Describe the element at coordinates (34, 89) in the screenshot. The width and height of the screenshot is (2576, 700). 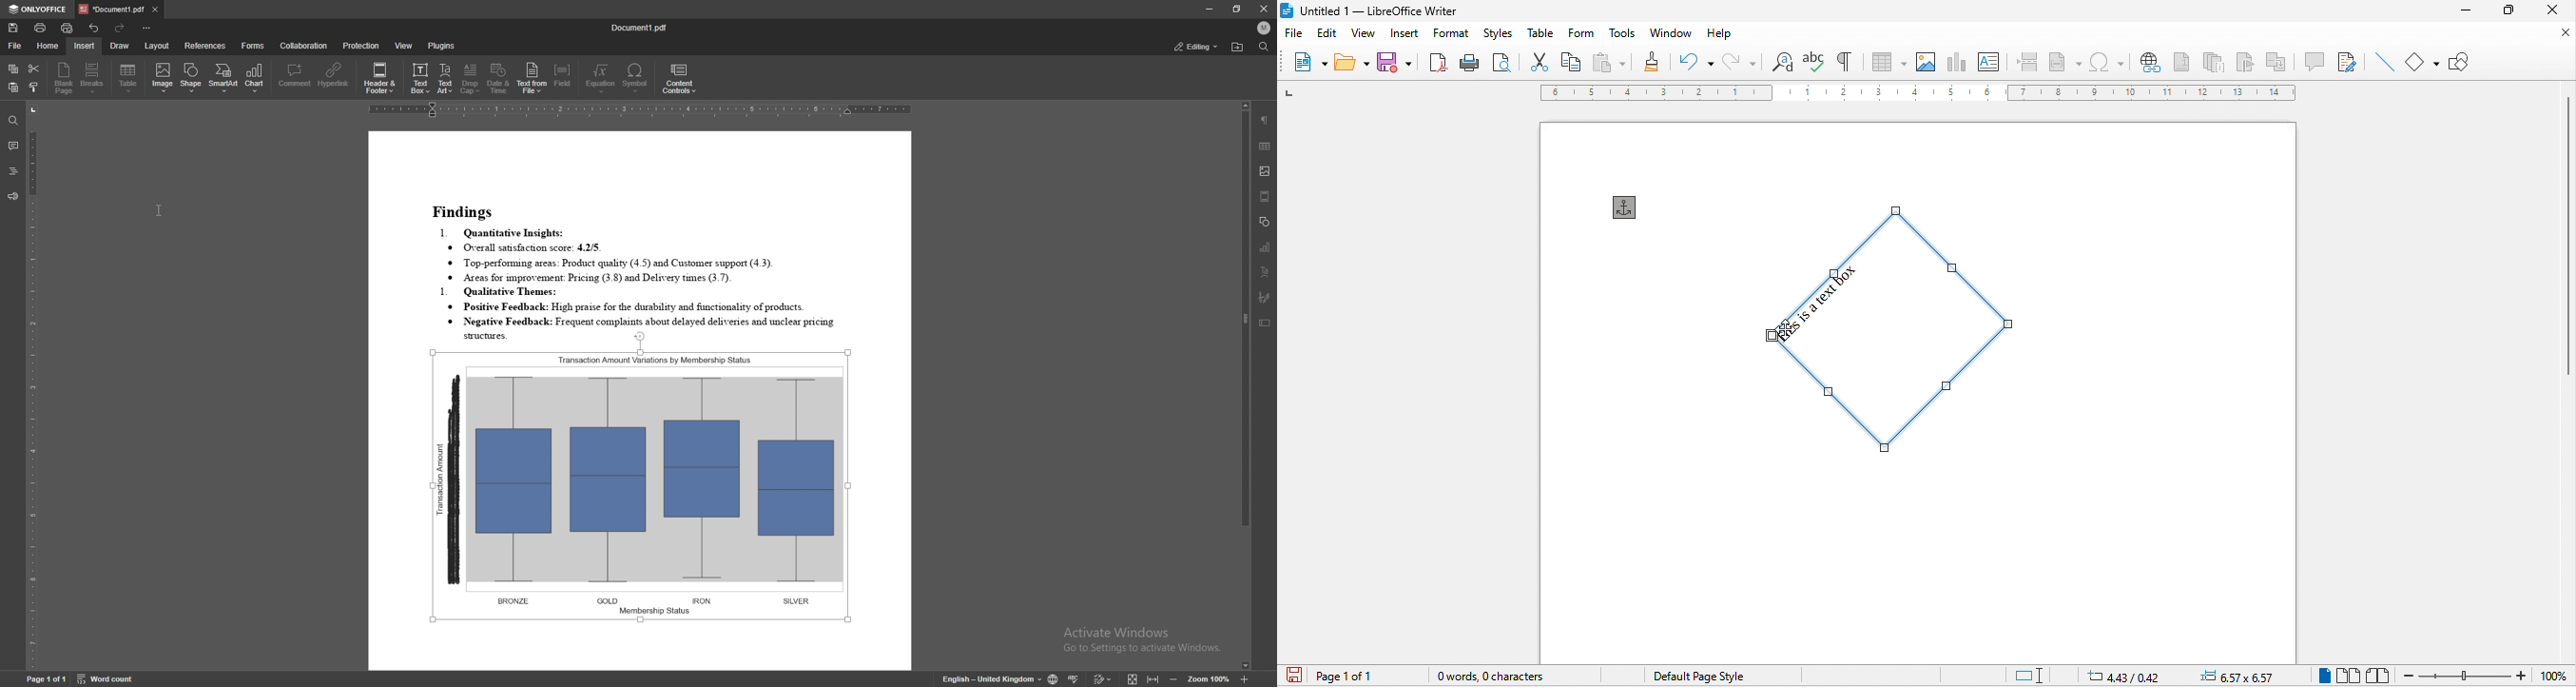
I see `copy style` at that location.